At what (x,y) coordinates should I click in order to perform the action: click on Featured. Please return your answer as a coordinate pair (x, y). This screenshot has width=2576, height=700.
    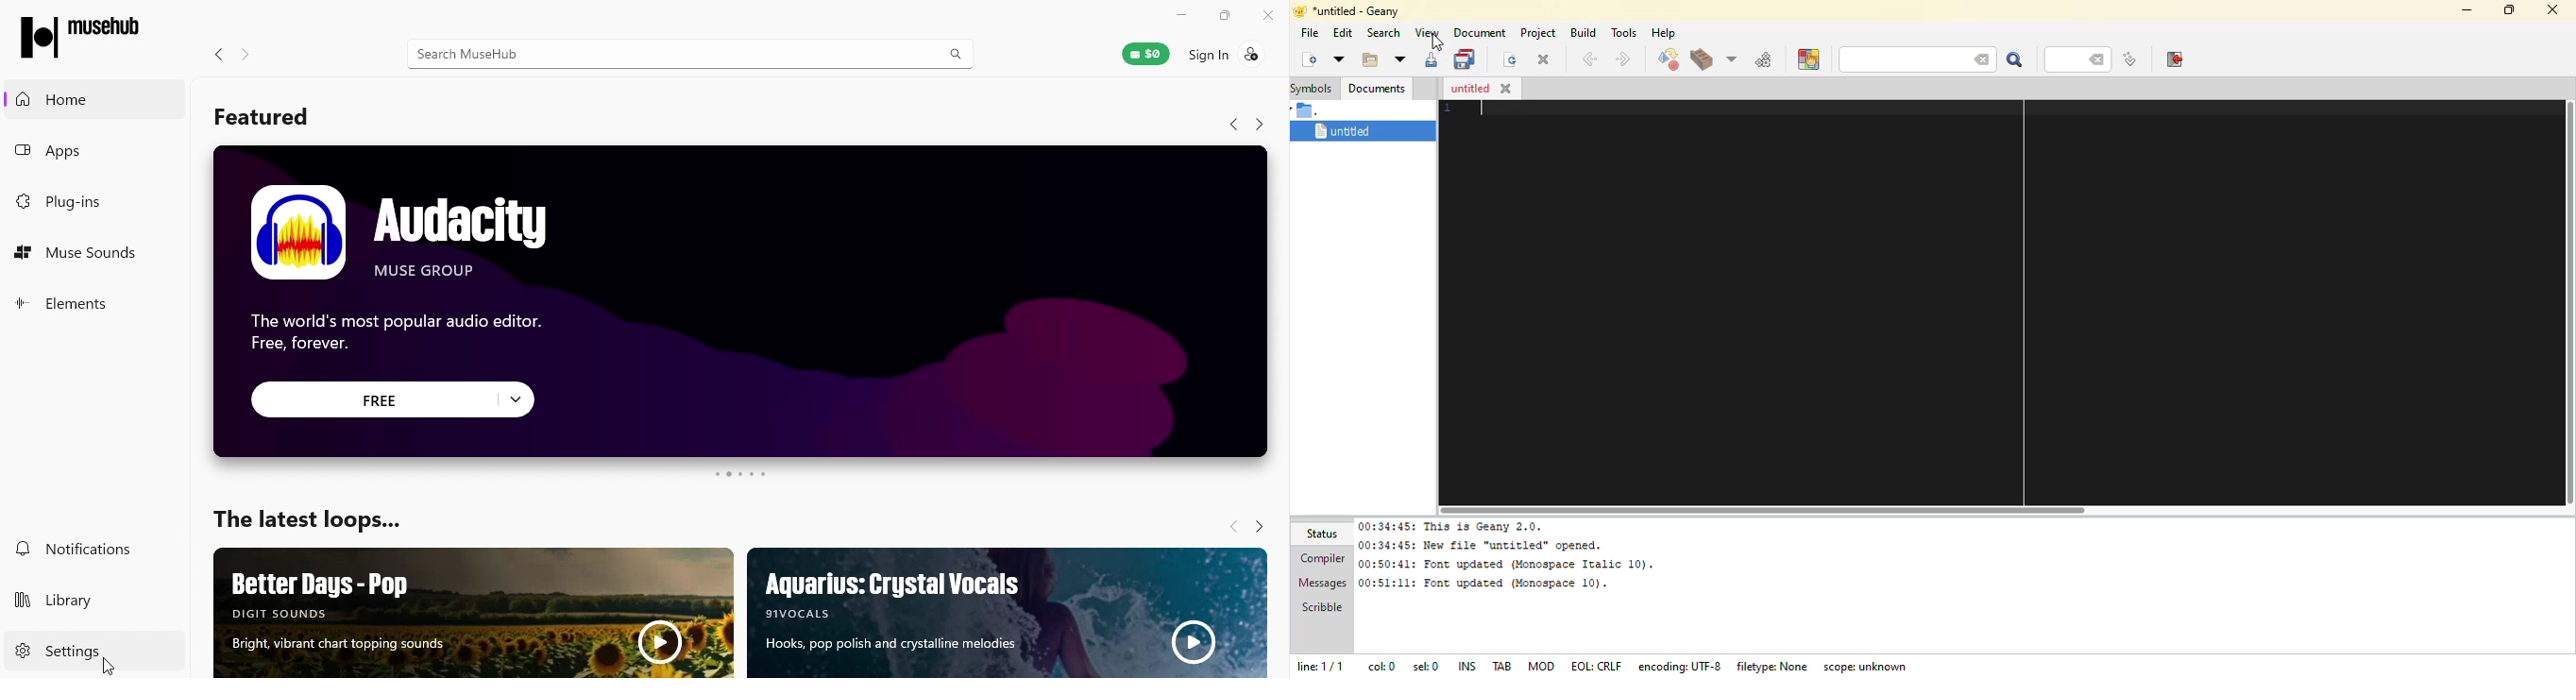
    Looking at the image, I should click on (271, 116).